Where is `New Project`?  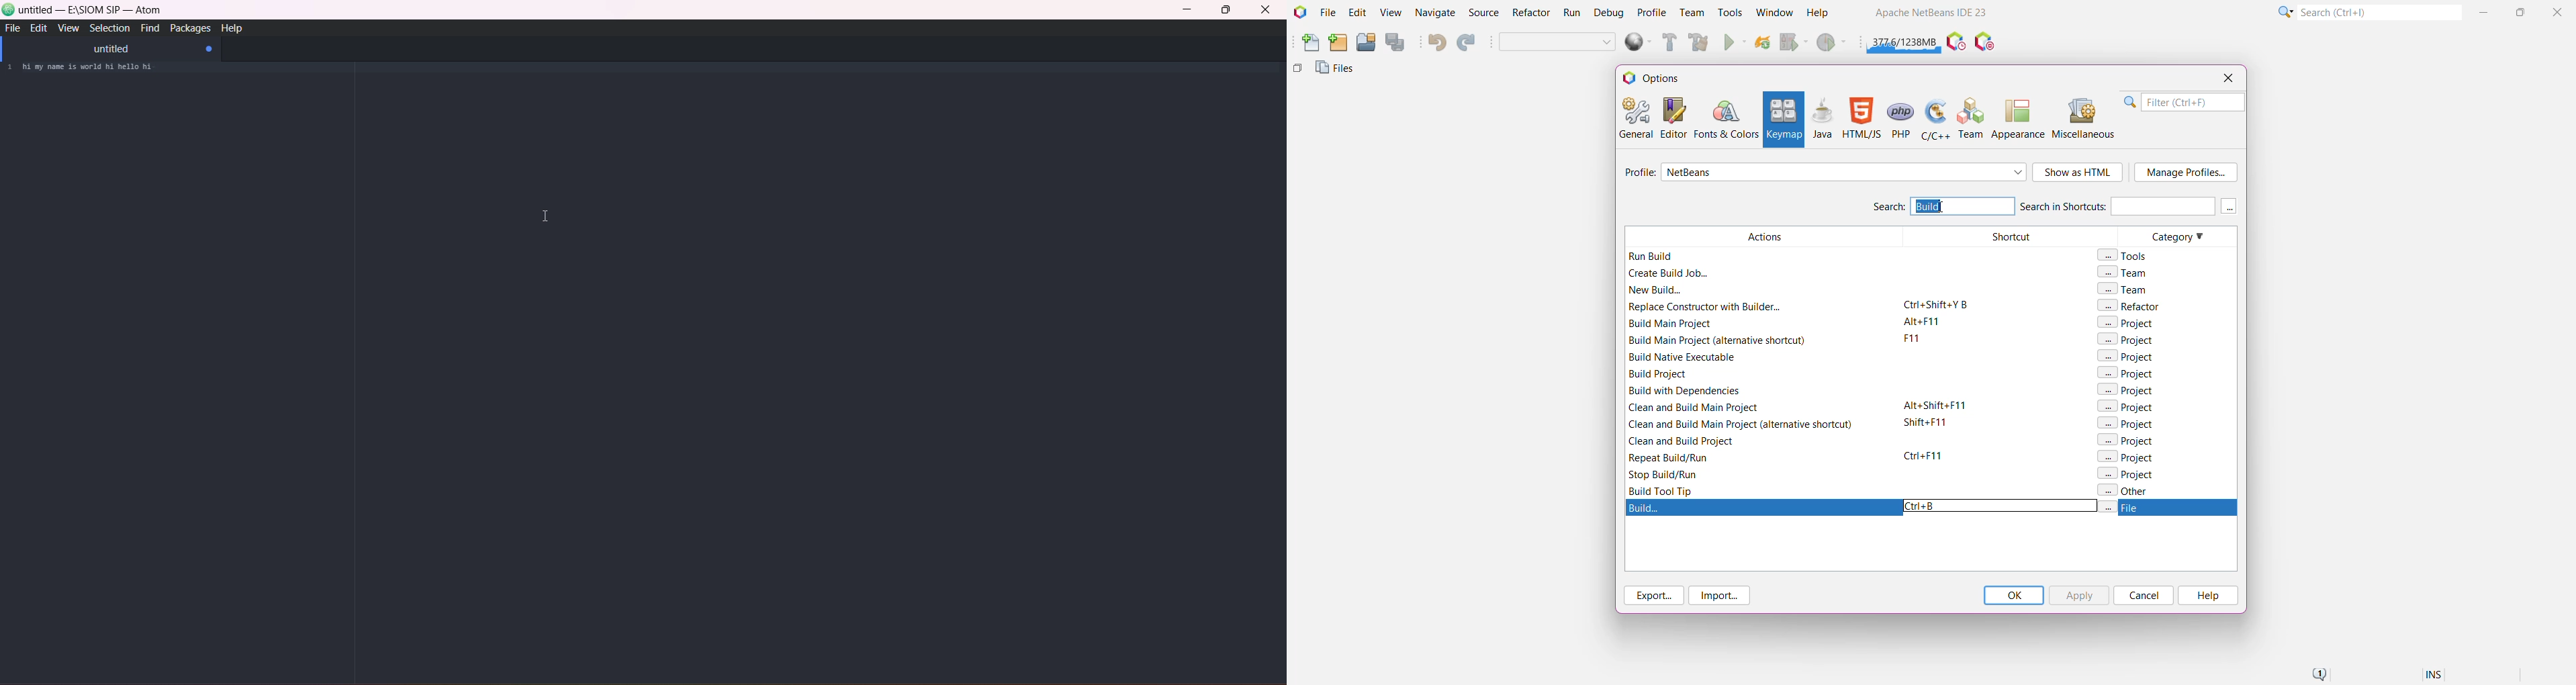
New Project is located at coordinates (1338, 43).